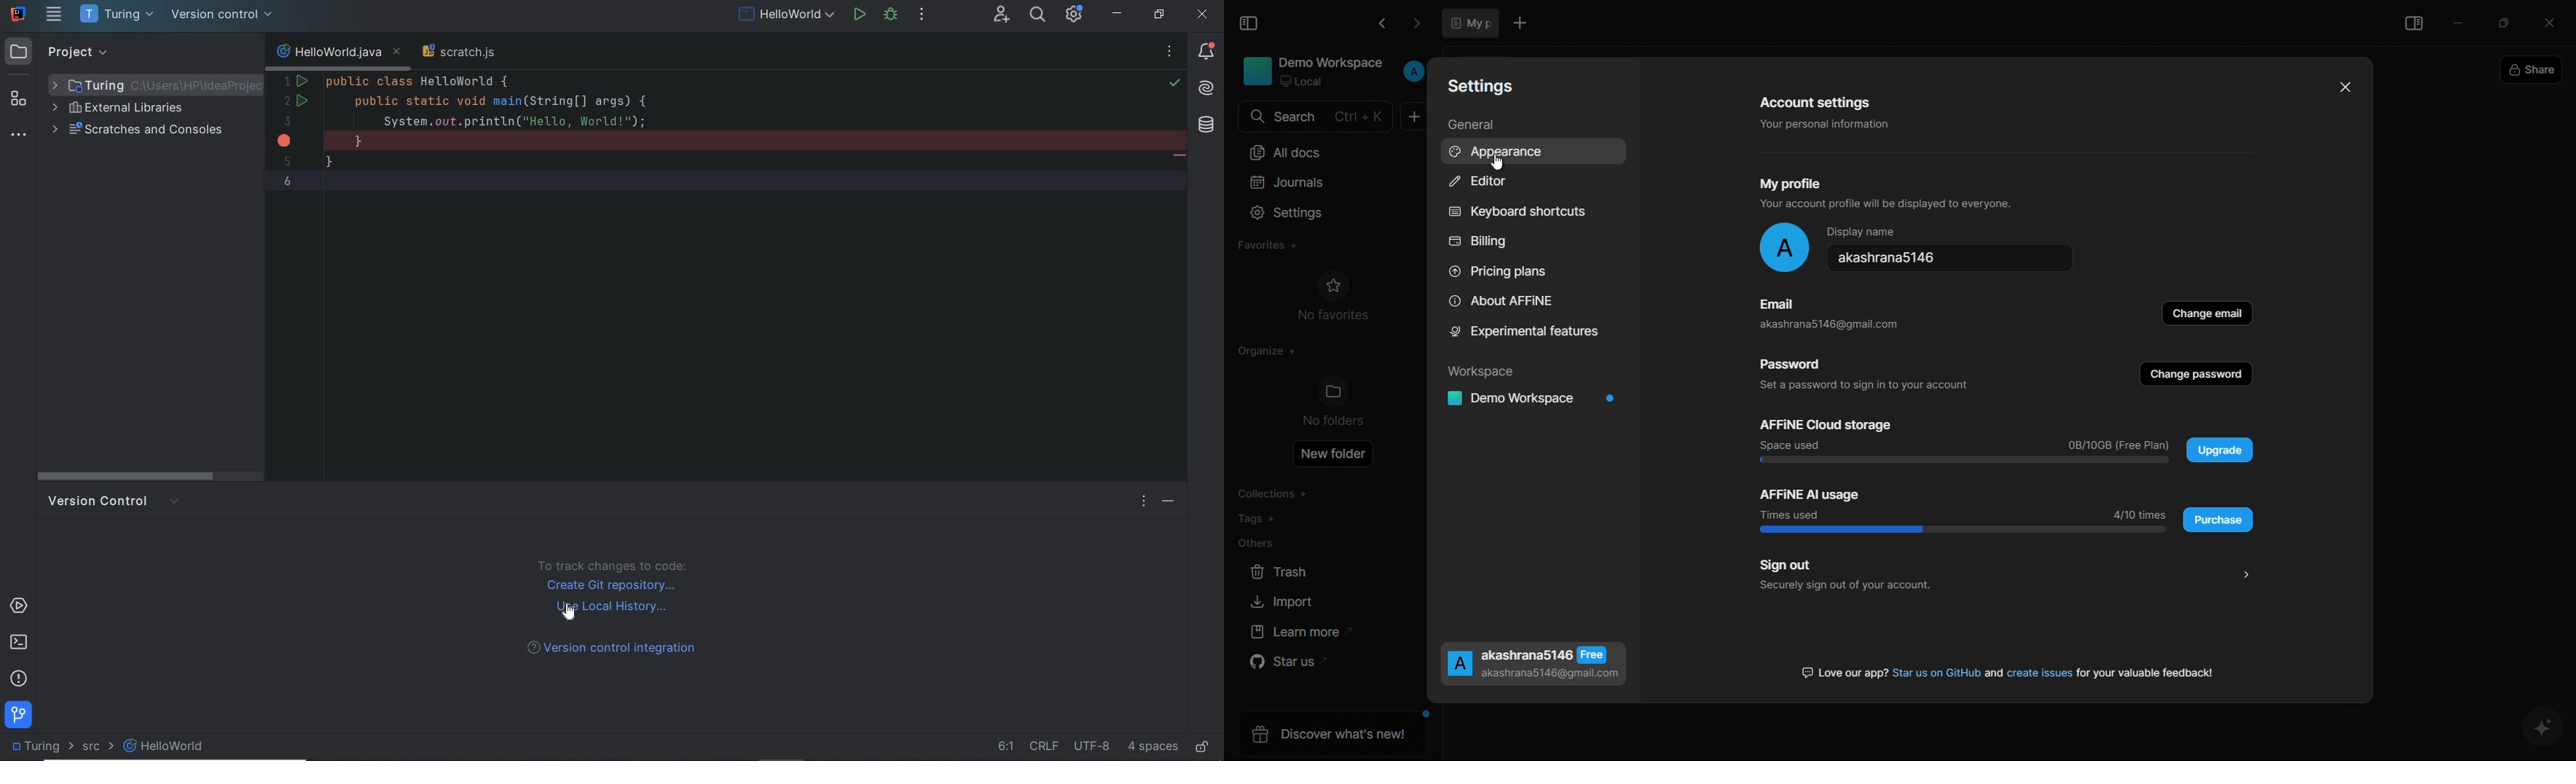  Describe the element at coordinates (1787, 563) in the screenshot. I see `sign out` at that location.